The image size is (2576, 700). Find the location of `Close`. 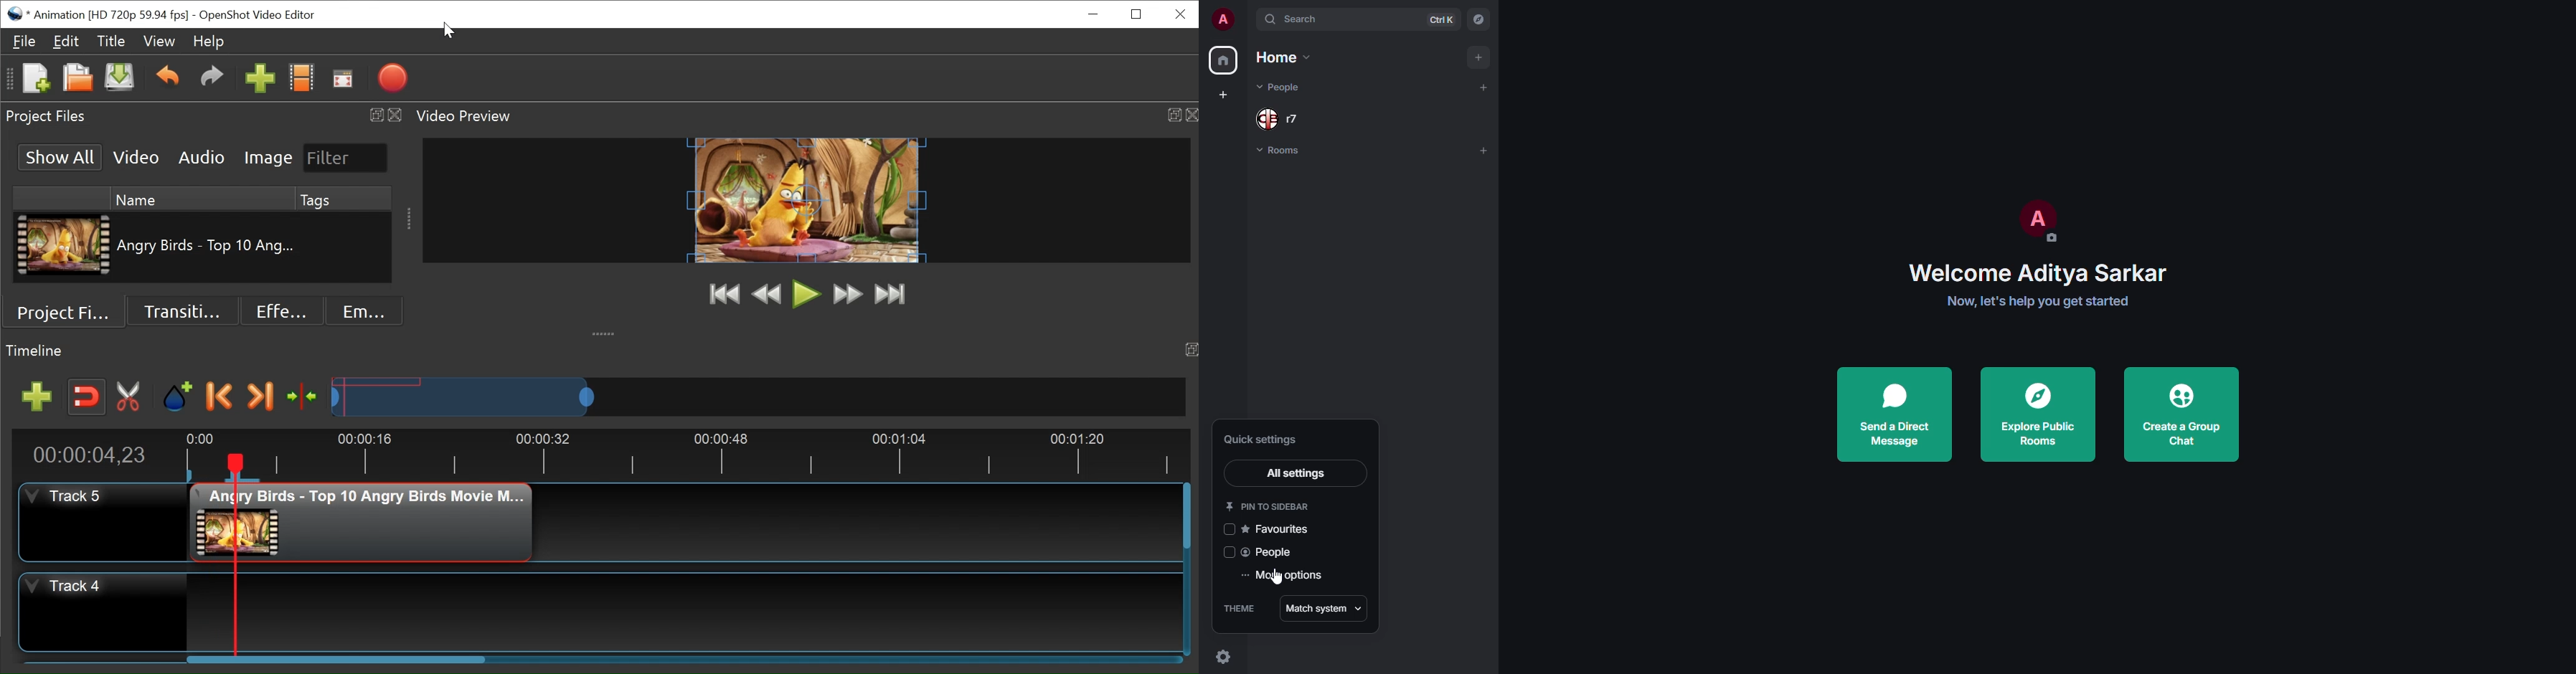

Close is located at coordinates (1178, 15).